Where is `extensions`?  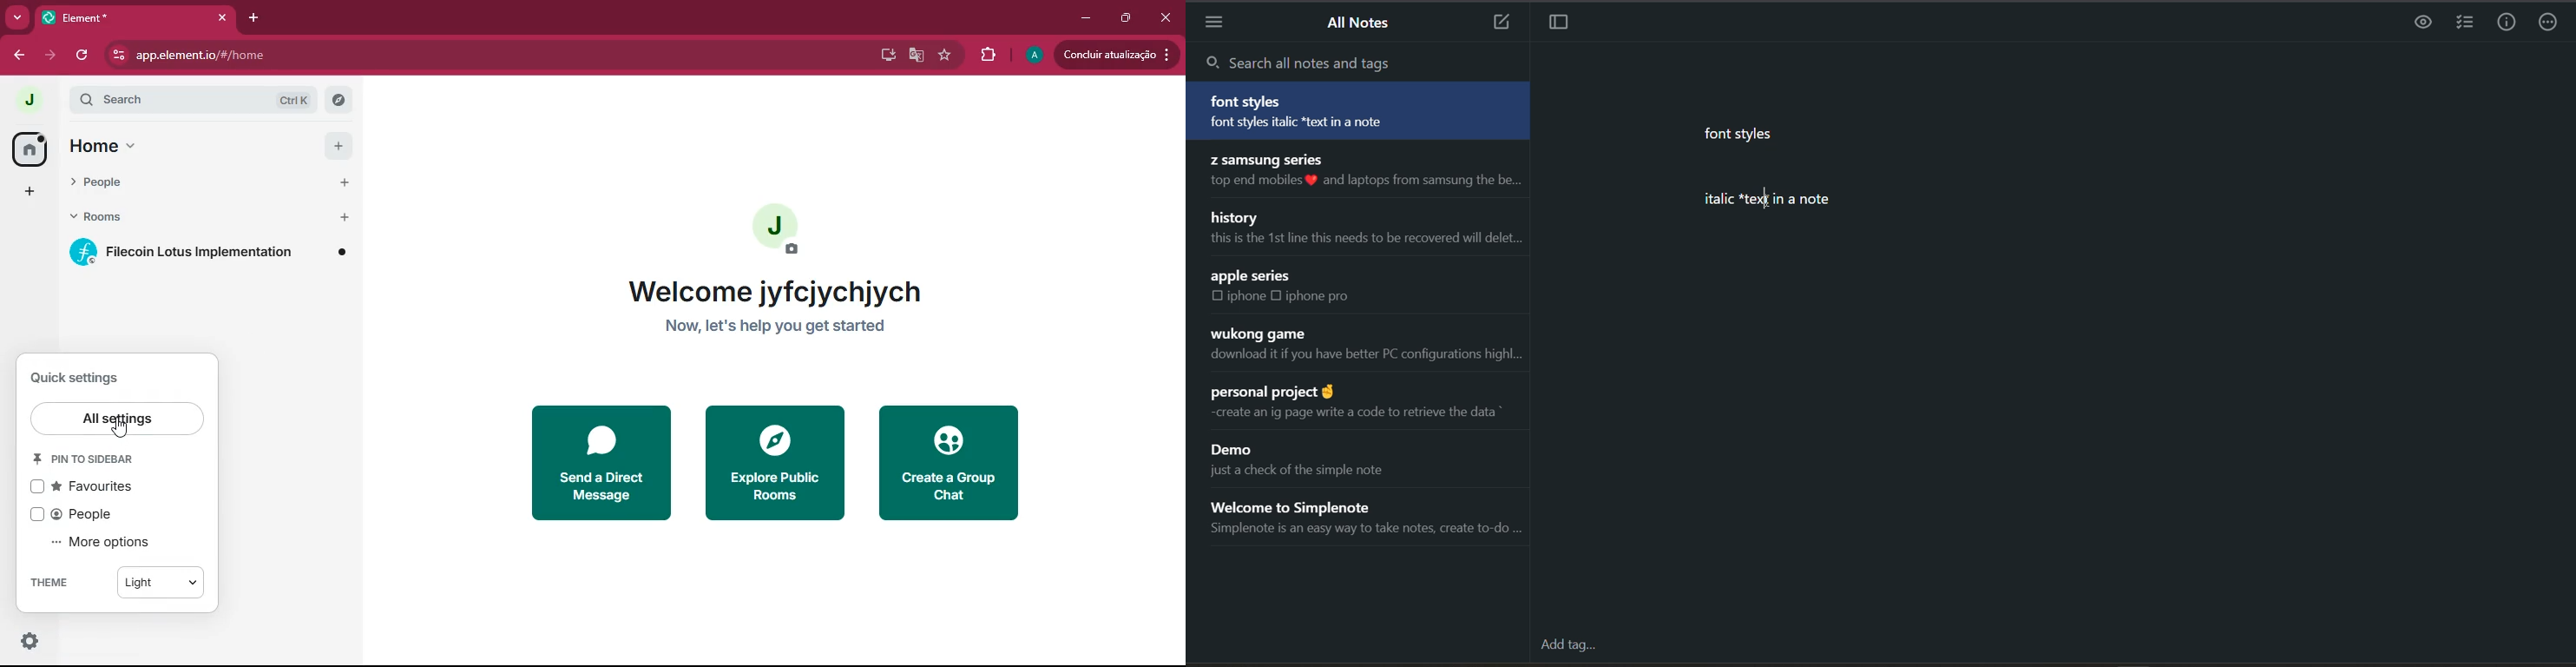 extensions is located at coordinates (989, 55).